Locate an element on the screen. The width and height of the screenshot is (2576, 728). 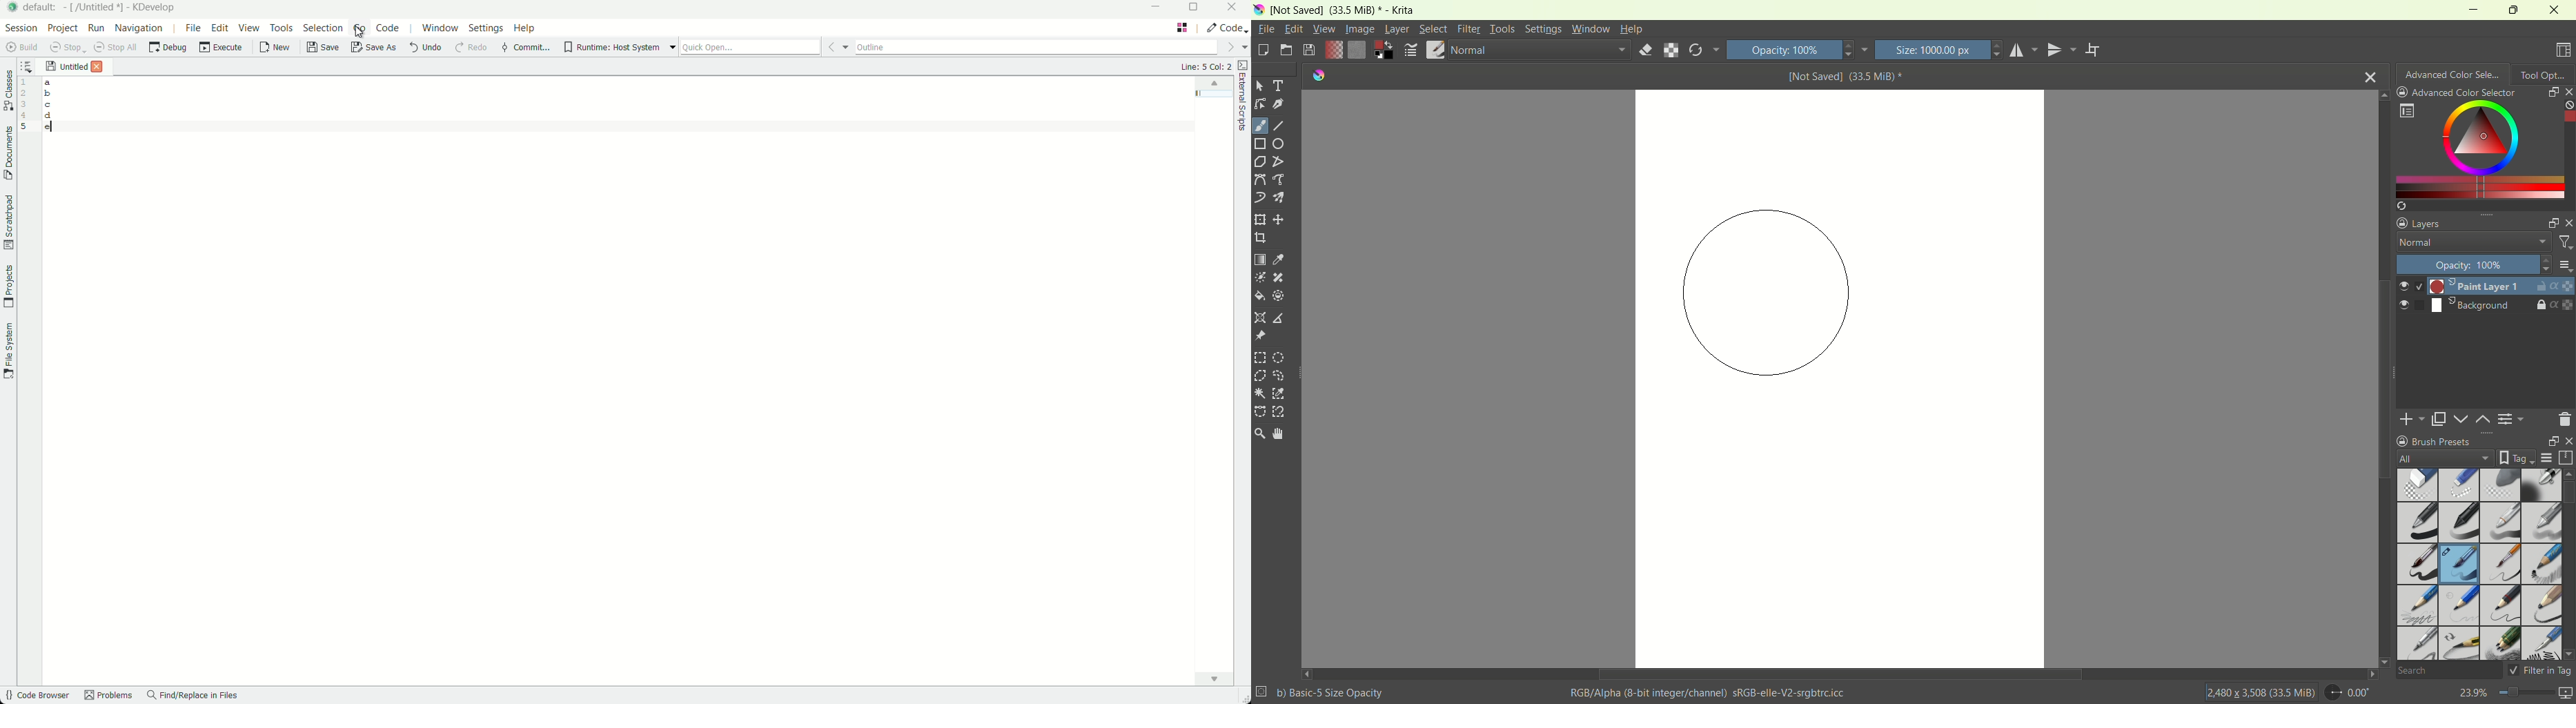
cursor/brush is located at coordinates (1770, 288).